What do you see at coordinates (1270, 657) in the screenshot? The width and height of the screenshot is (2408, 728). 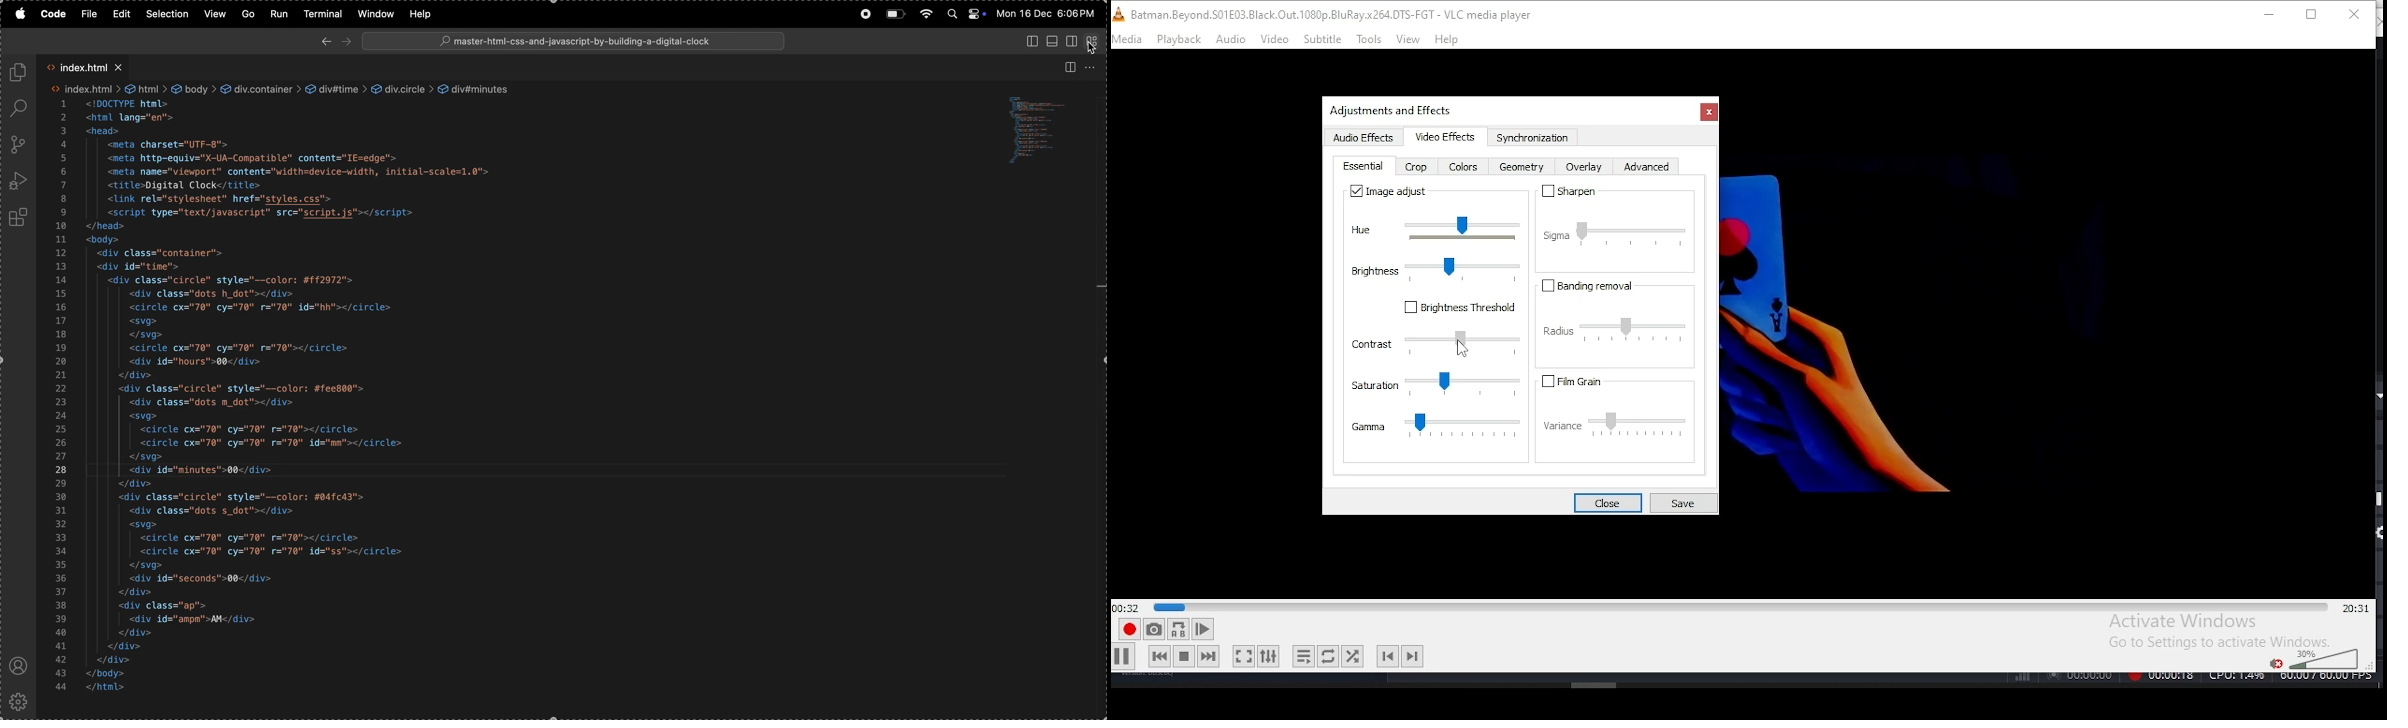 I see `show extended settings` at bounding box center [1270, 657].